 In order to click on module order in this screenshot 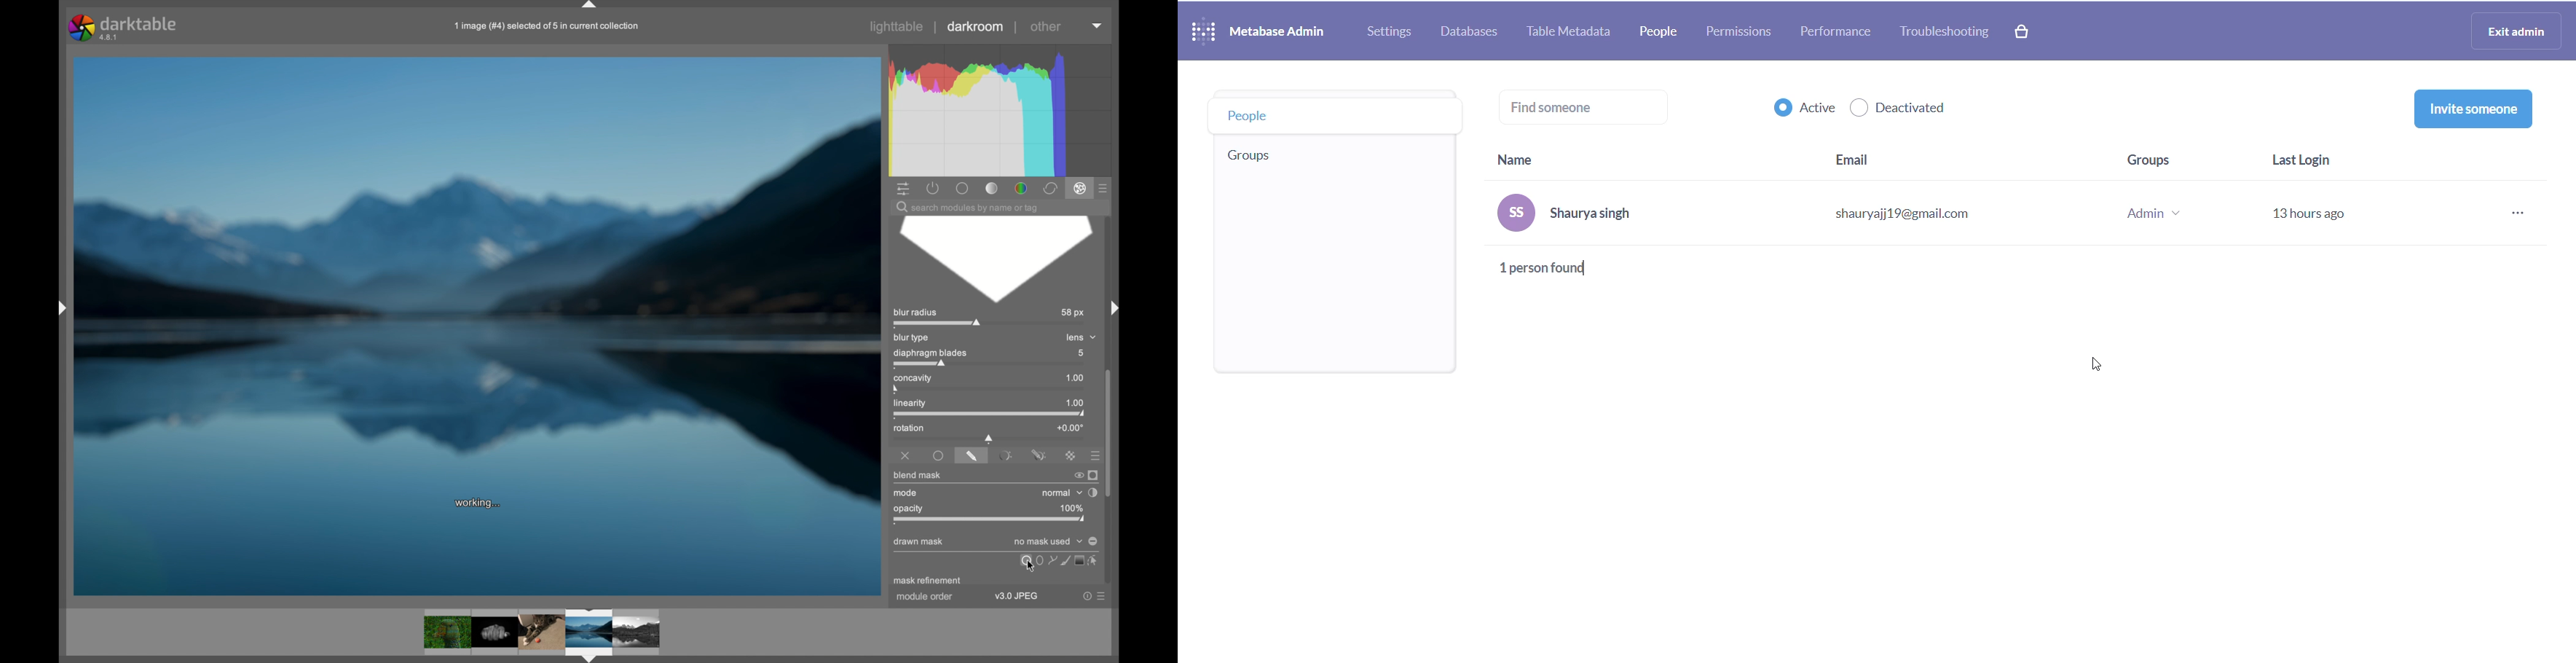, I will do `click(924, 599)`.